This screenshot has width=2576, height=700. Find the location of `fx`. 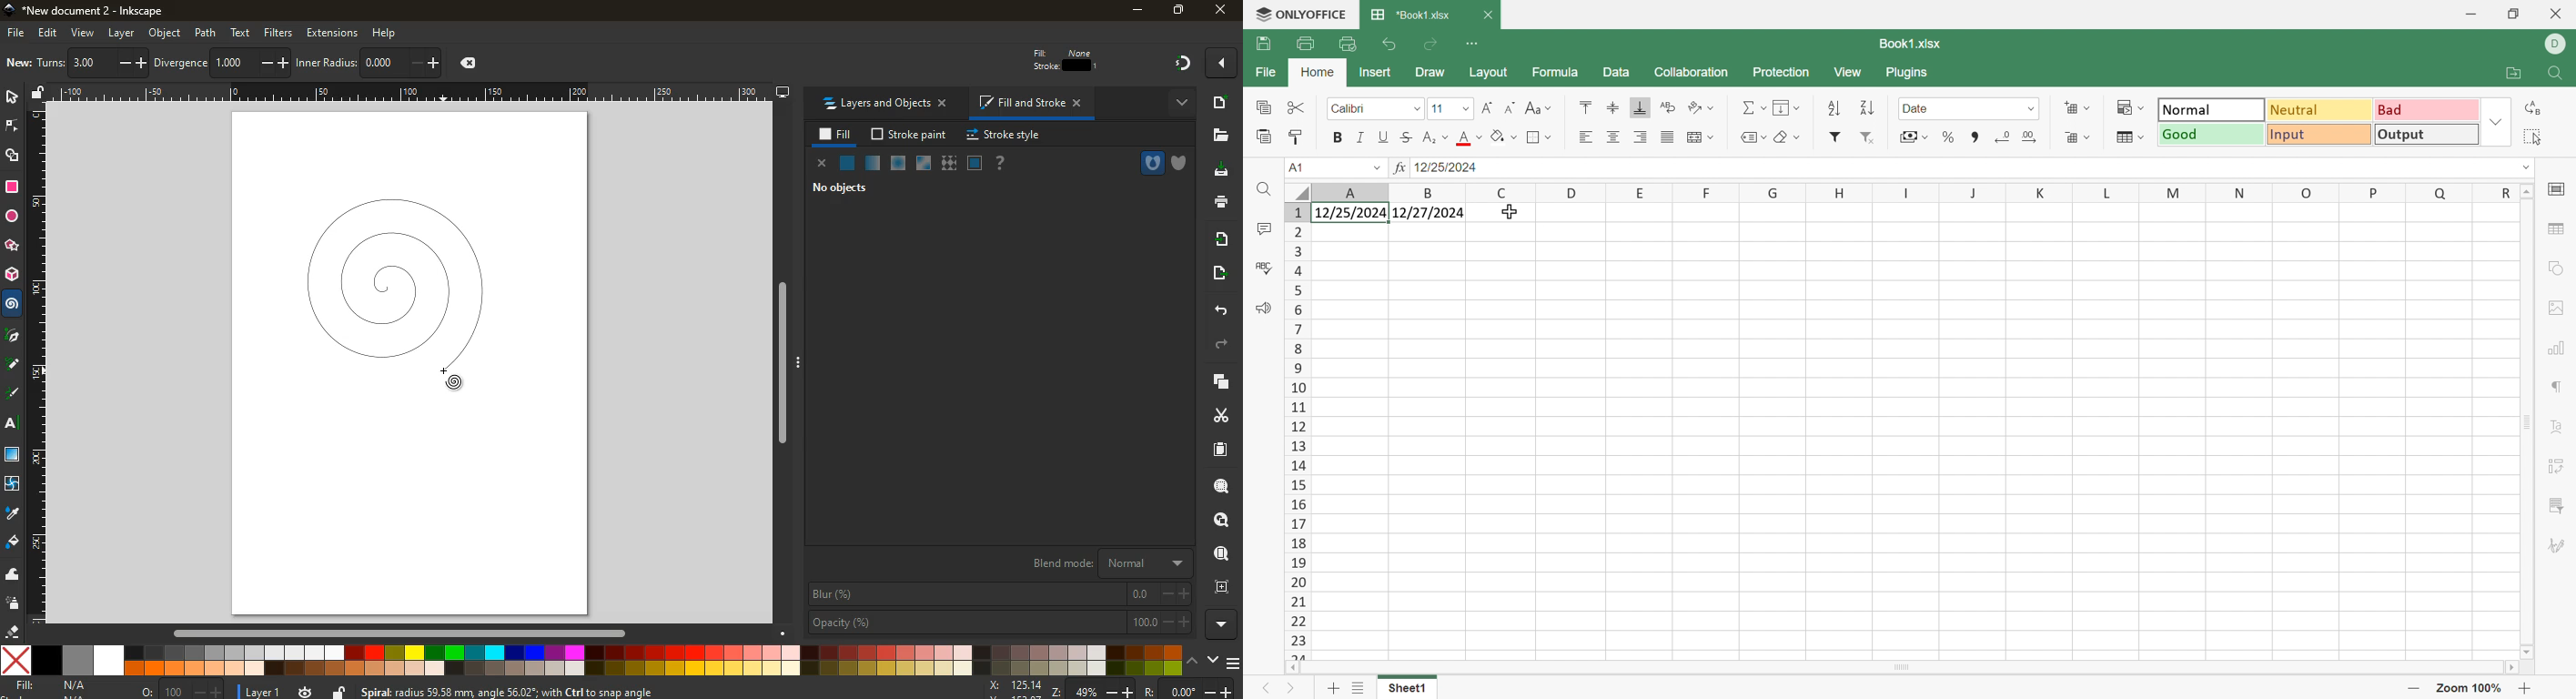

fx is located at coordinates (1399, 167).